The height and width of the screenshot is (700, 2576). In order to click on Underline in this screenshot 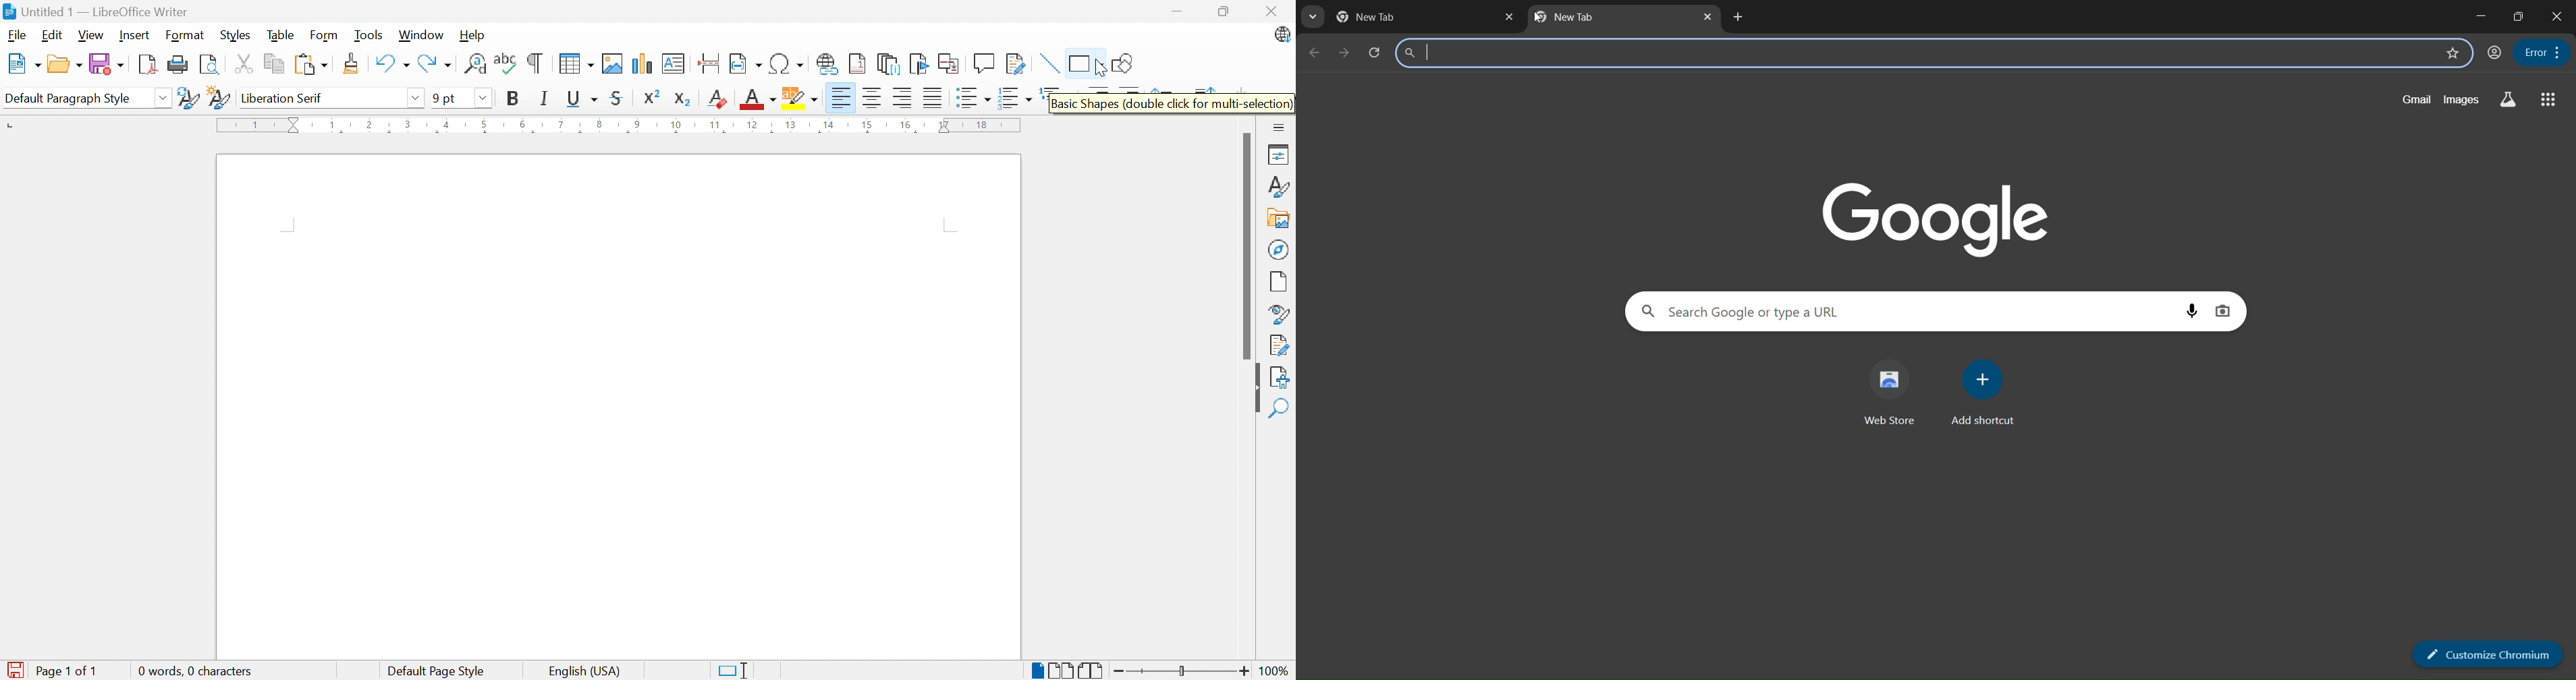, I will do `click(582, 99)`.